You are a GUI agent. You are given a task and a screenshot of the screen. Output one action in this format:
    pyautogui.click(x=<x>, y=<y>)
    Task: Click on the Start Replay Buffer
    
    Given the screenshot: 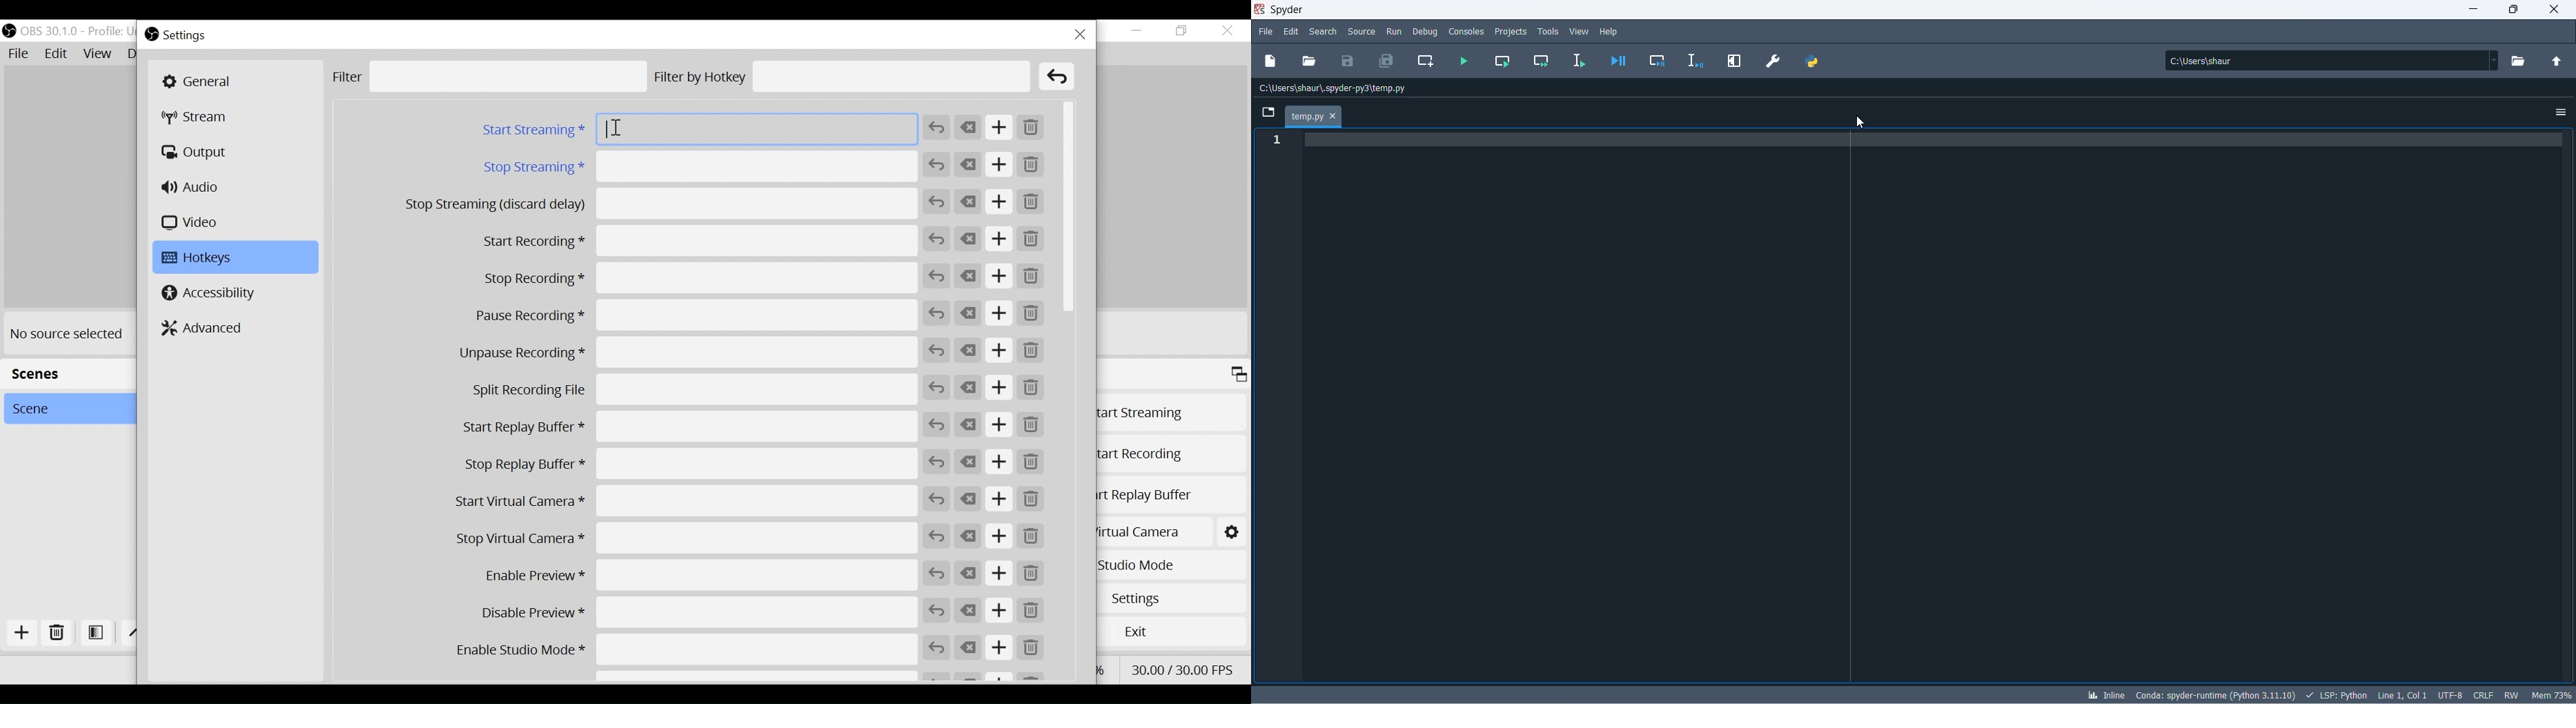 What is the action you would take?
    pyautogui.click(x=686, y=426)
    